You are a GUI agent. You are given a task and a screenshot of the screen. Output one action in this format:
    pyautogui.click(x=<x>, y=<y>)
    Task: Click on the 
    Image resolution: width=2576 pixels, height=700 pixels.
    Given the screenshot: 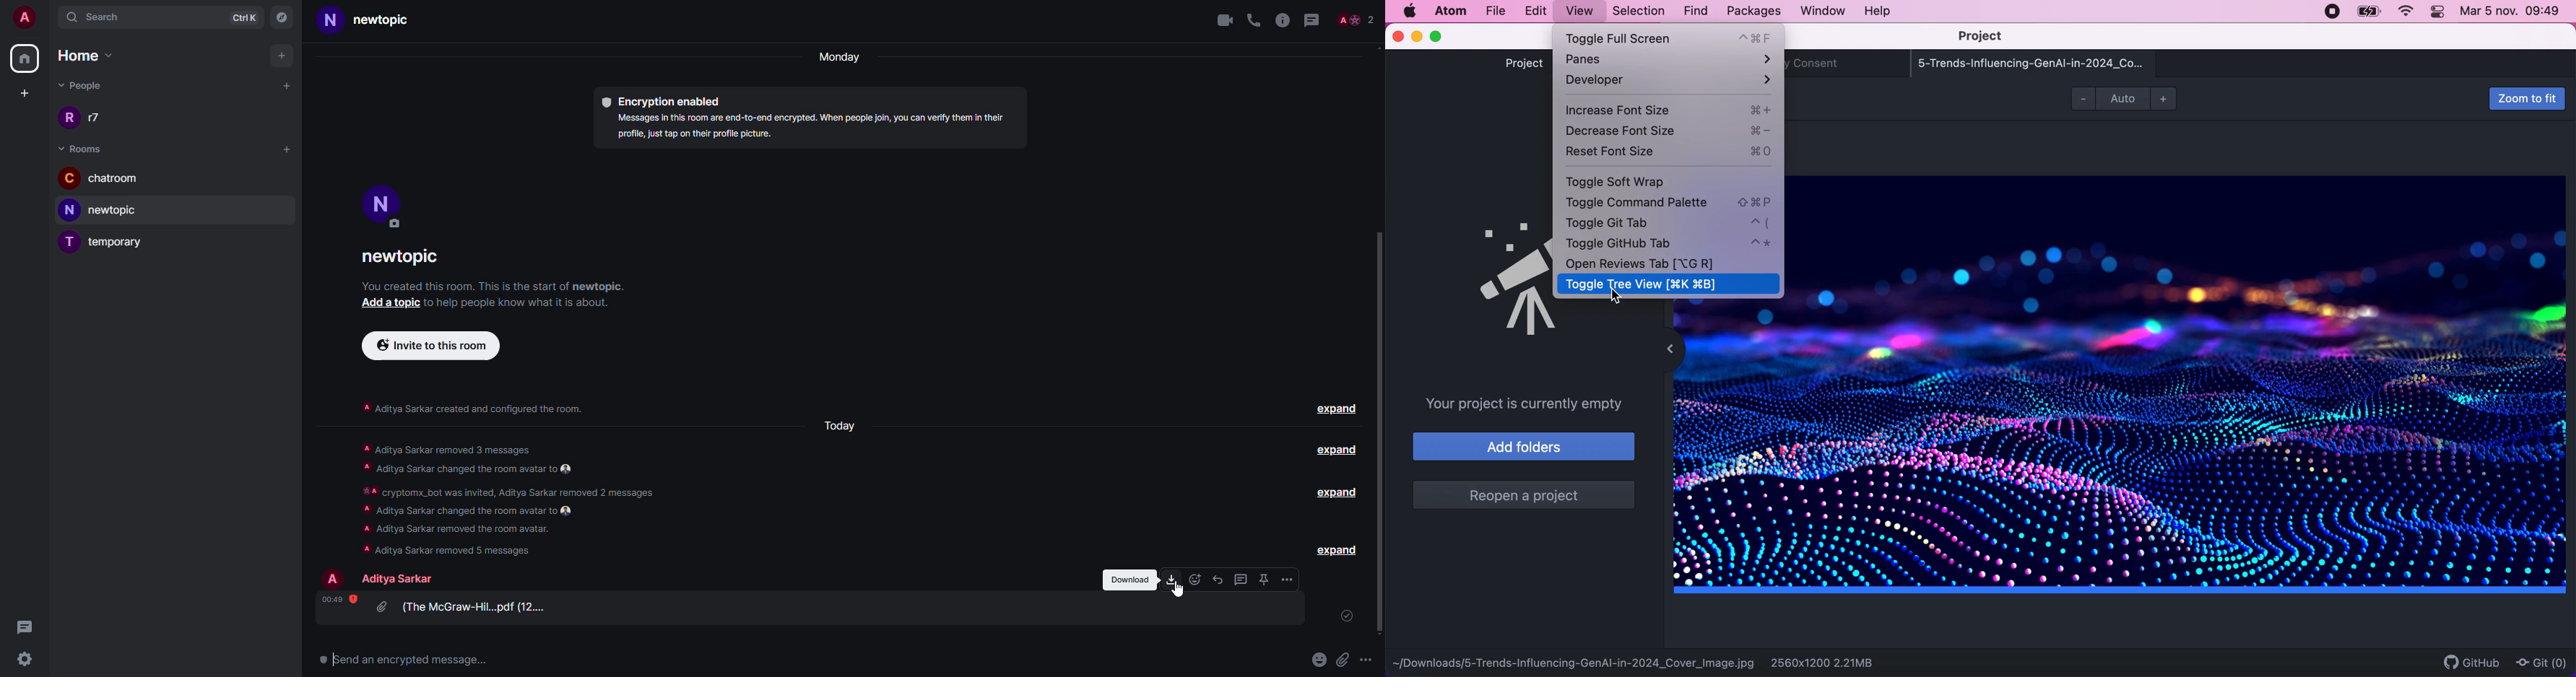 What is the action you would take?
    pyautogui.click(x=1361, y=19)
    